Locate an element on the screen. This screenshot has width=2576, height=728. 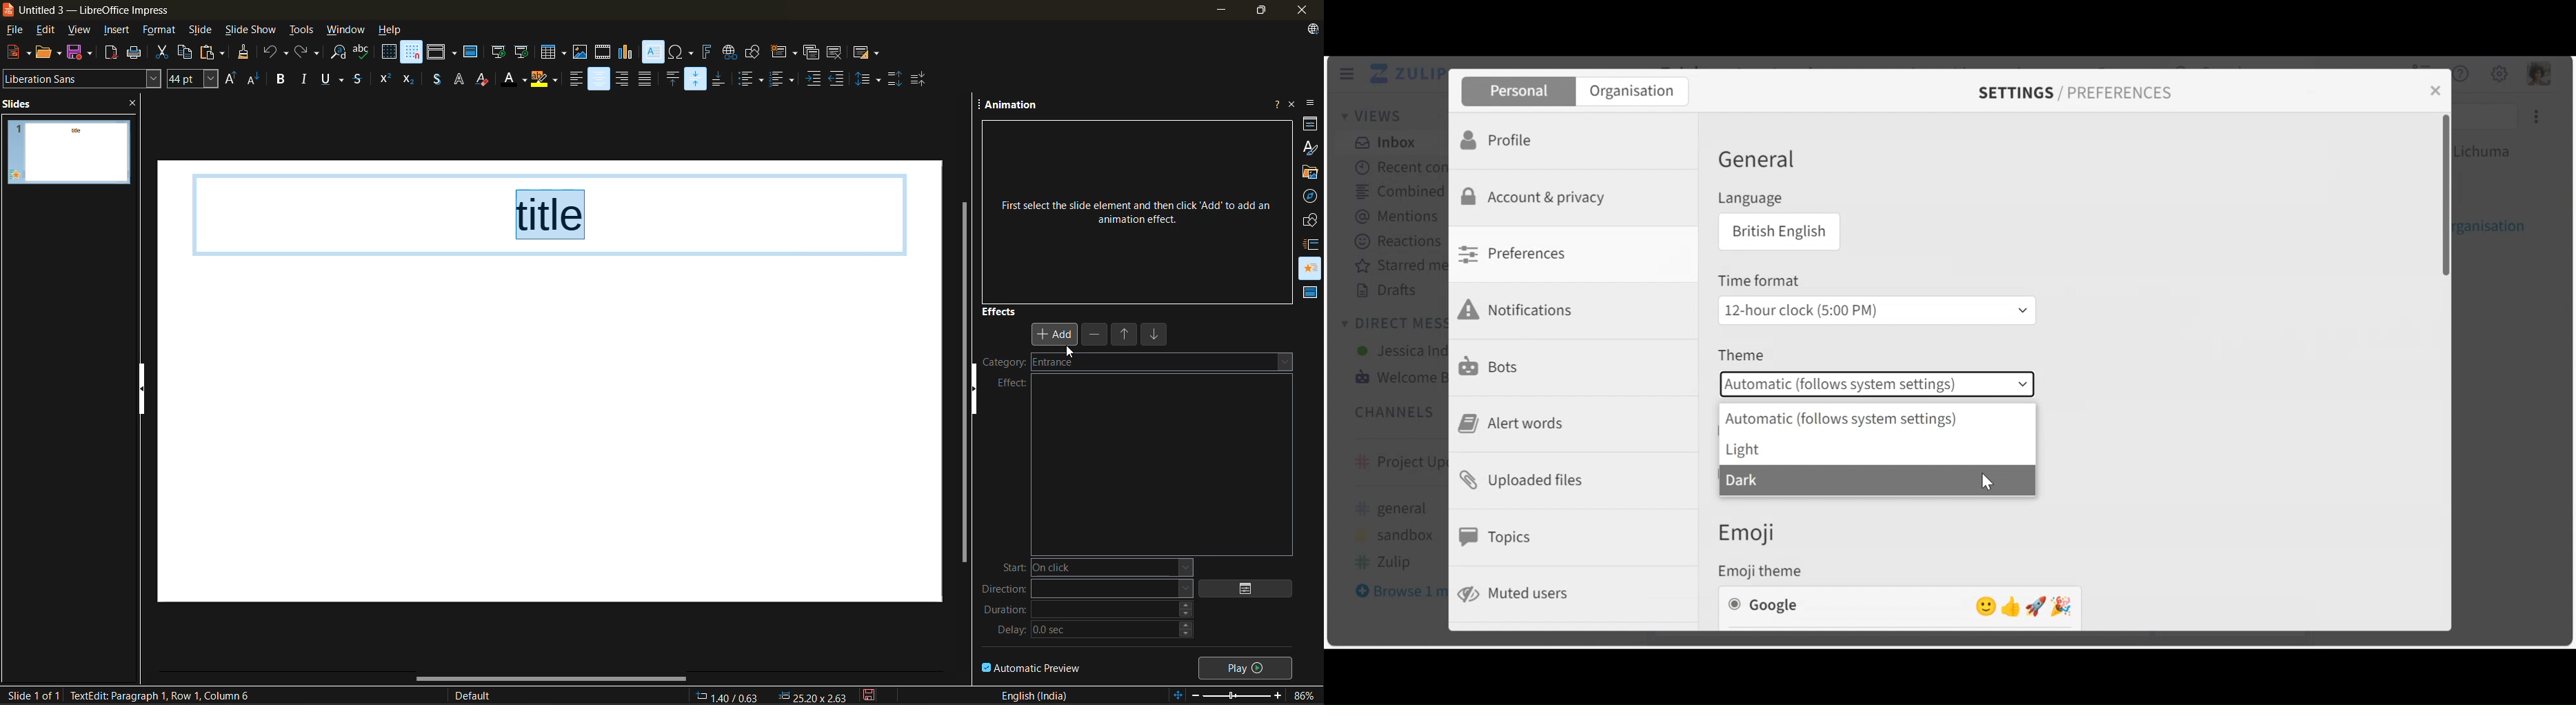
insert fontwork text is located at coordinates (707, 52).